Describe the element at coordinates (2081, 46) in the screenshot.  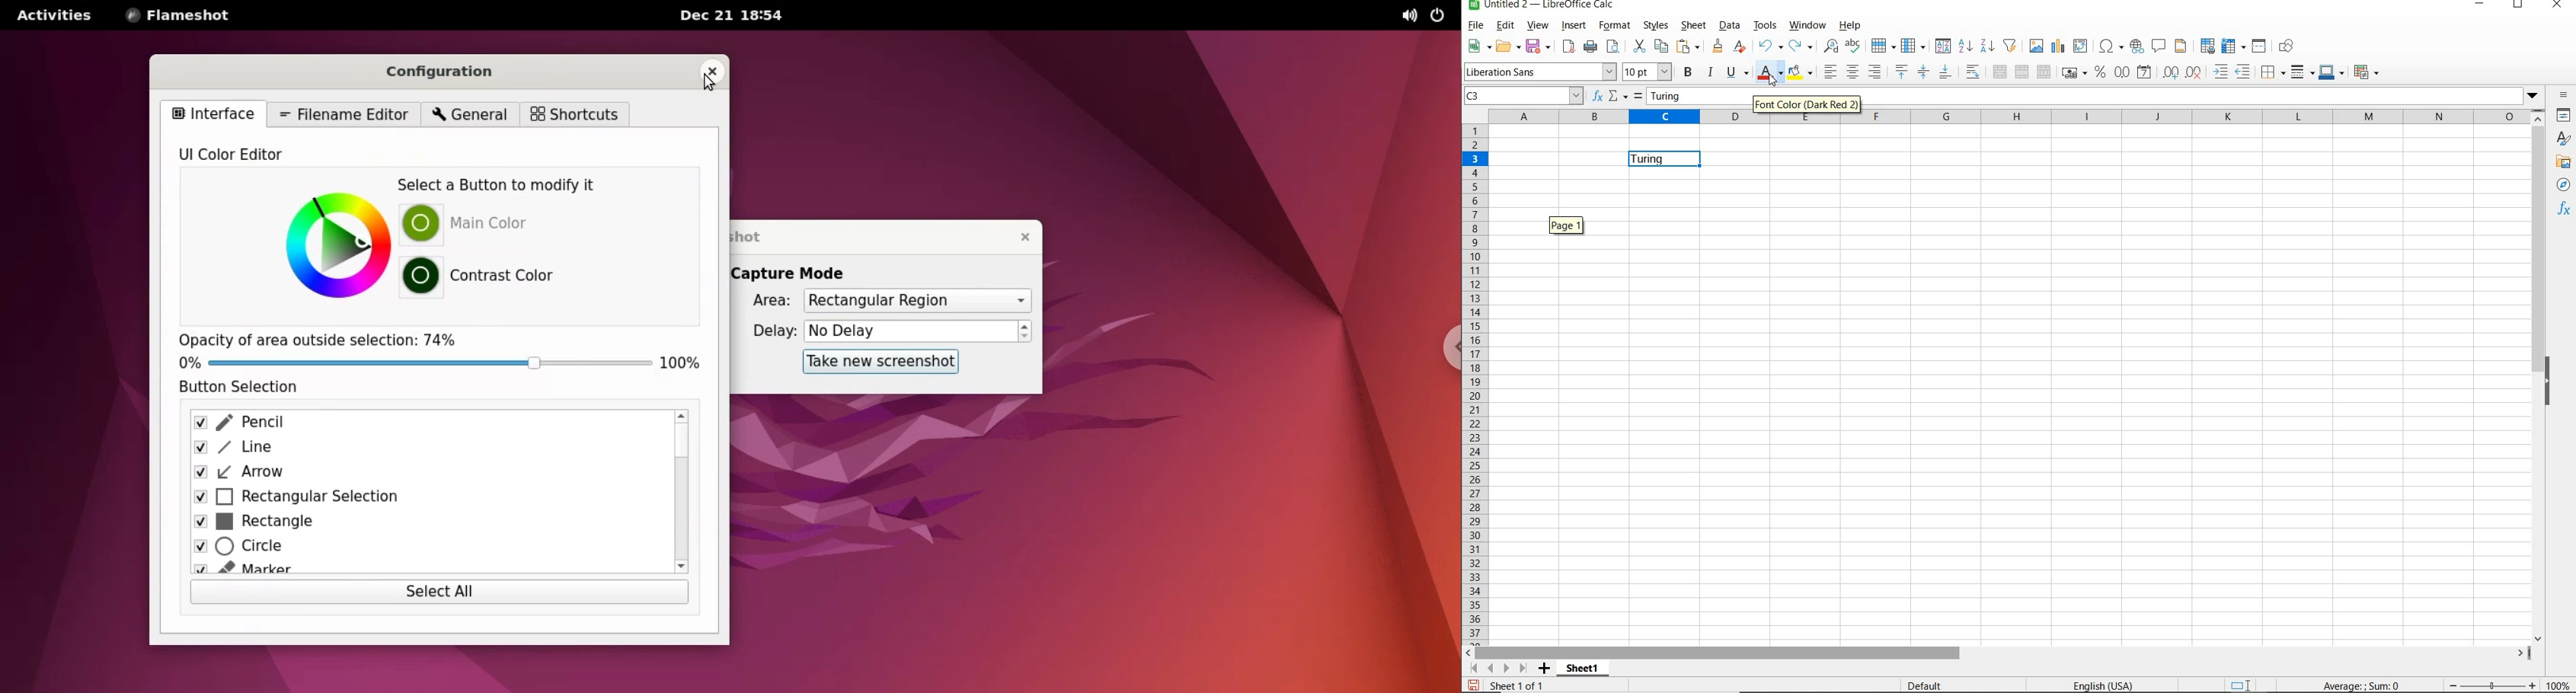
I see `INSERT OR EDIT PIVOT TABLE` at that location.